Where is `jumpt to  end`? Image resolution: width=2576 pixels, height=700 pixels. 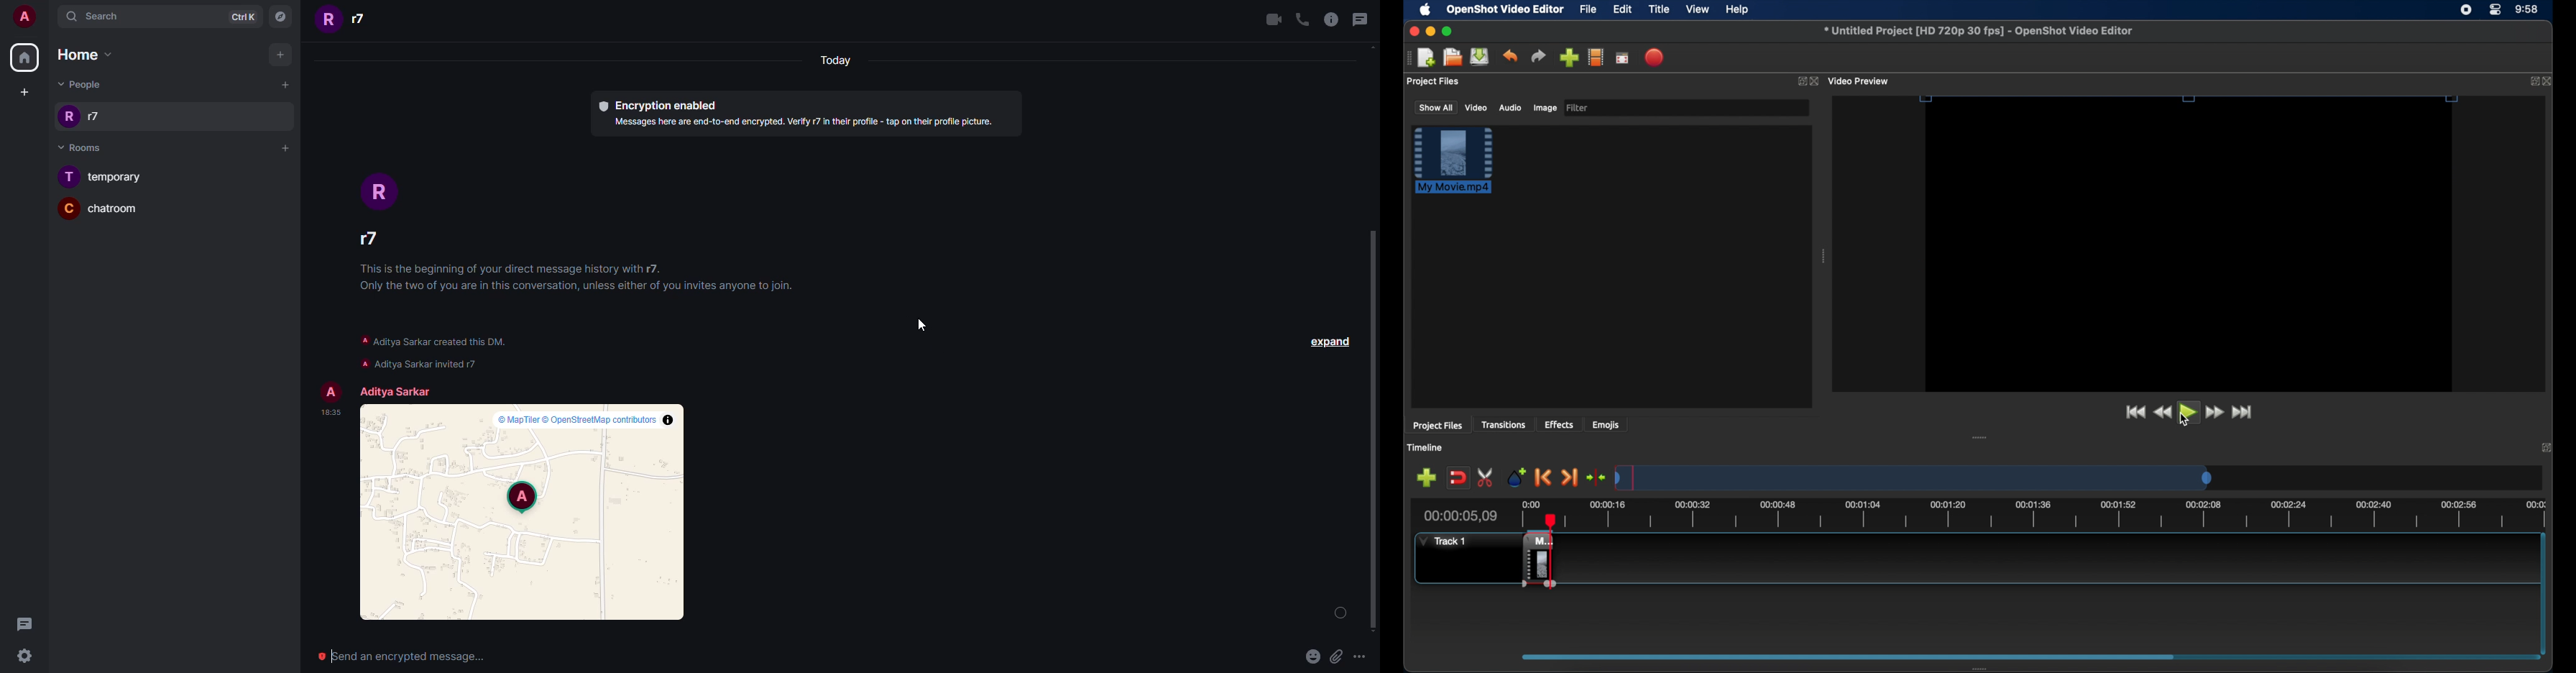 jumpt to  end is located at coordinates (2243, 412).